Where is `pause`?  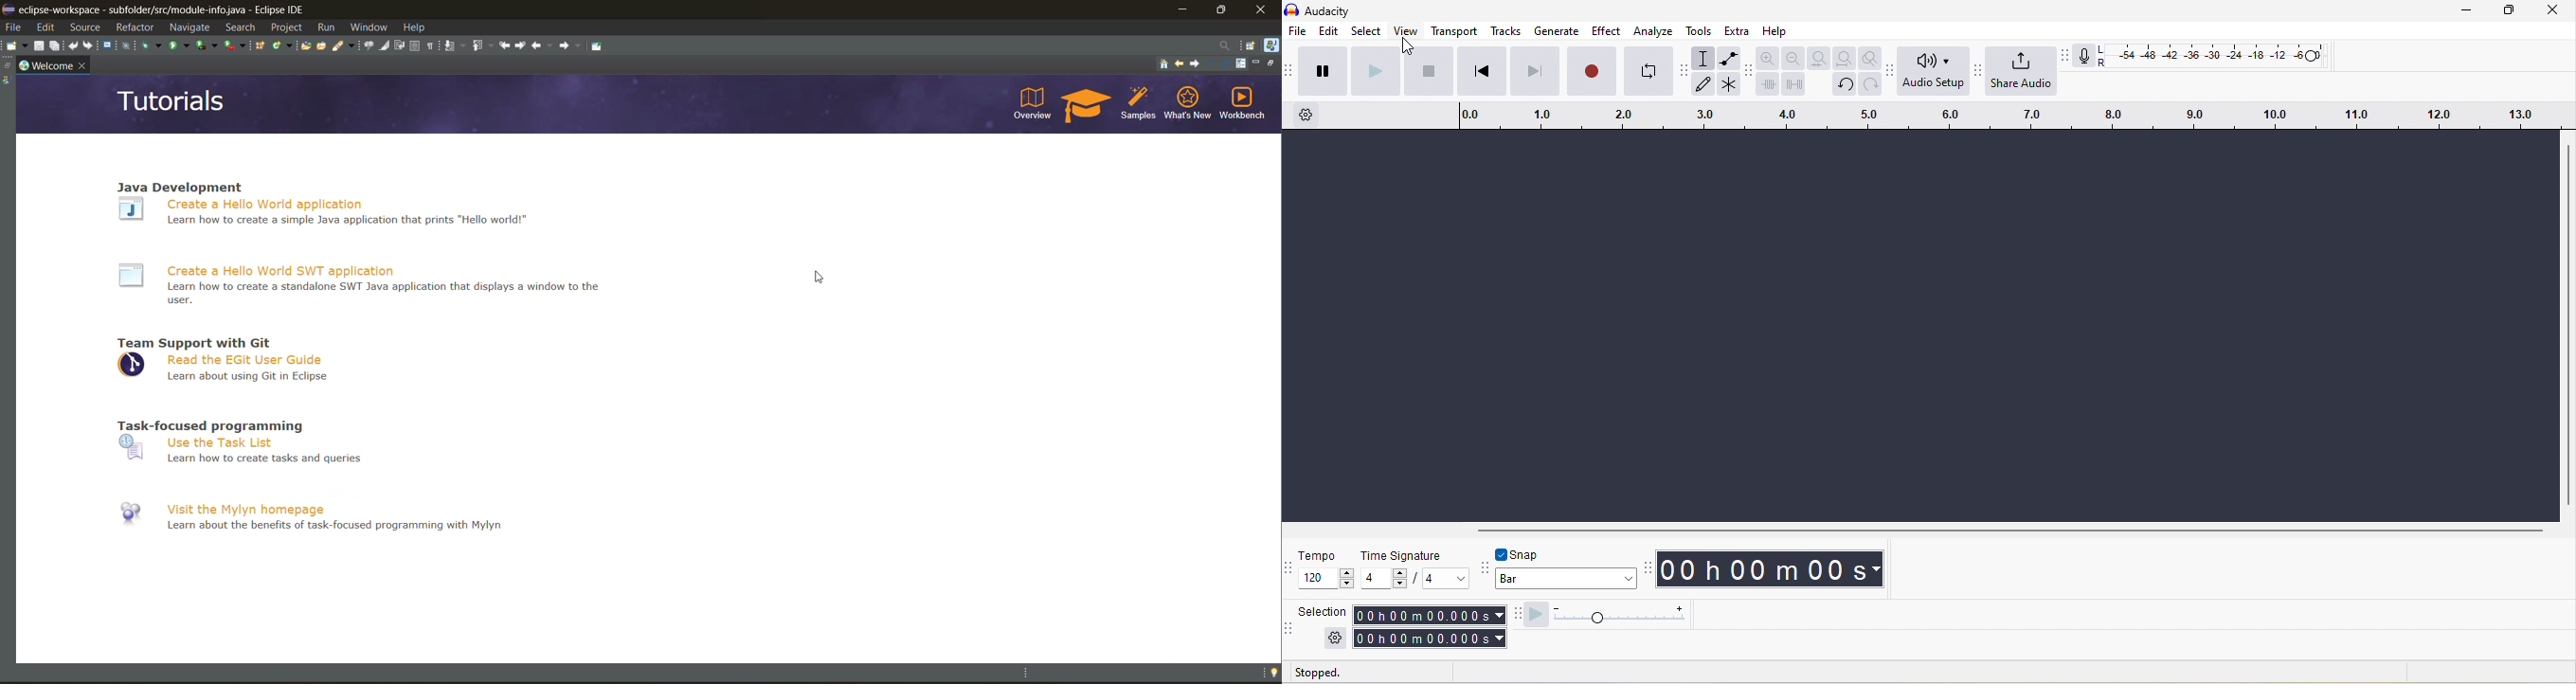 pause is located at coordinates (1324, 72).